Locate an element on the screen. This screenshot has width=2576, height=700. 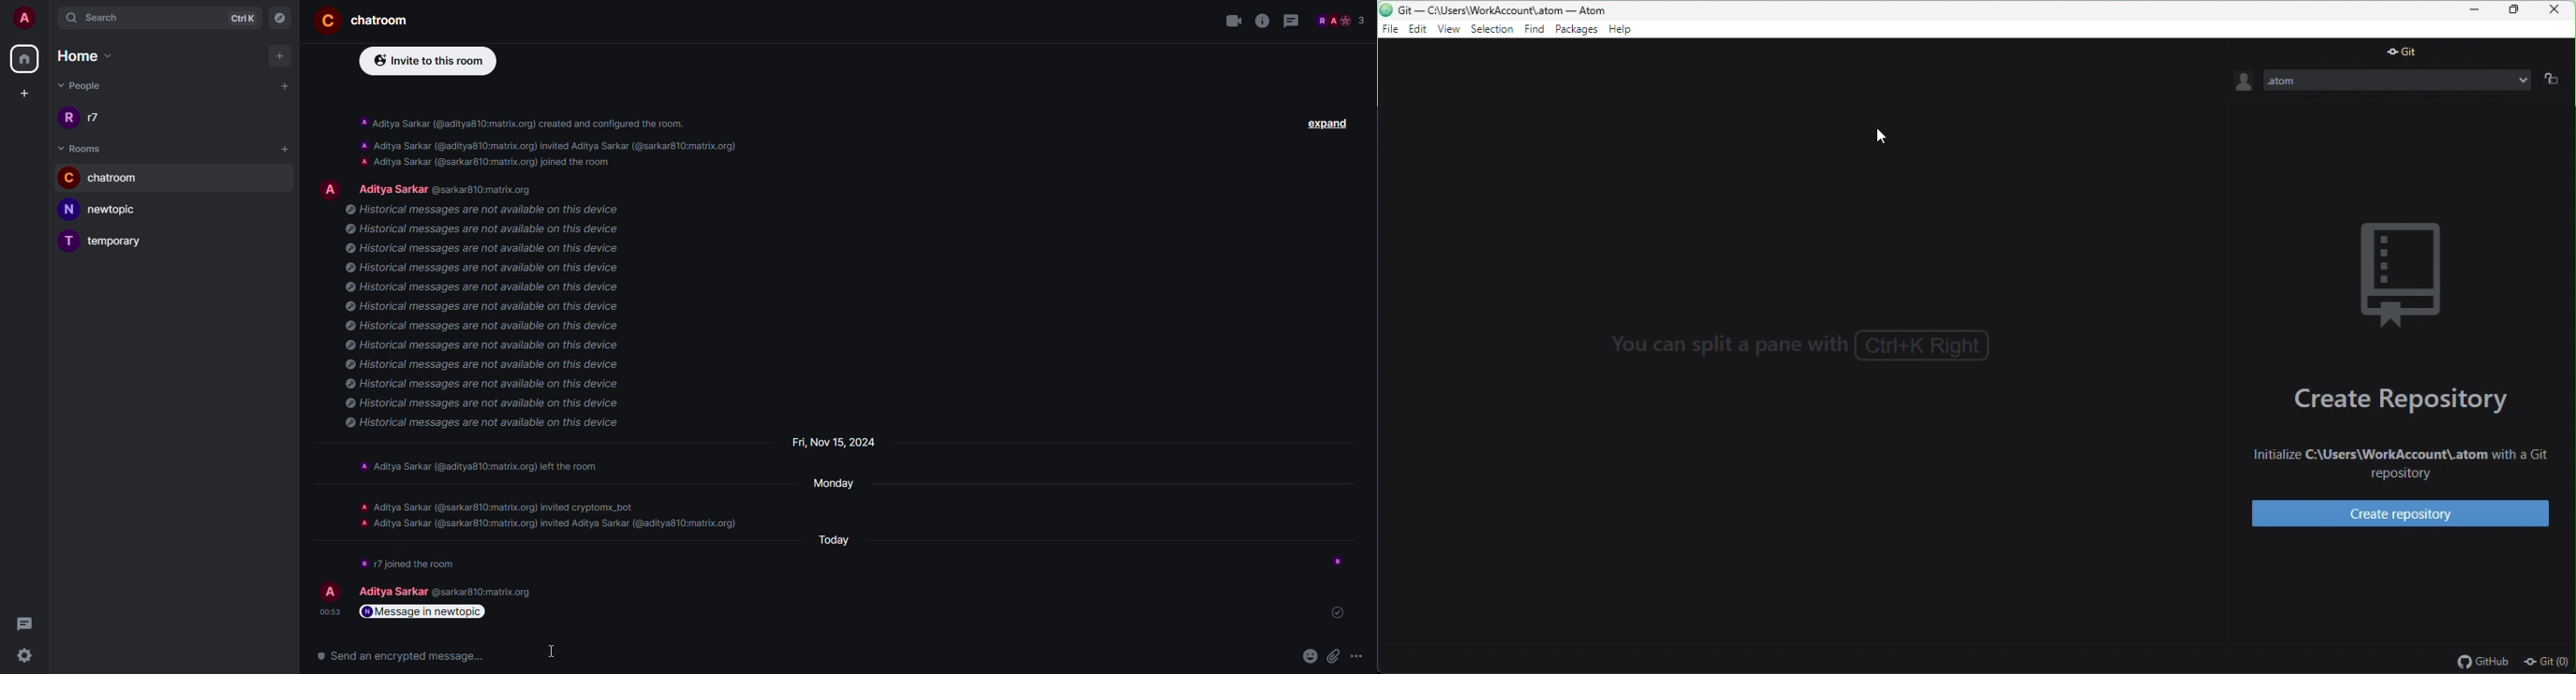
Fri, Nov 15, 2024 is located at coordinates (835, 443).